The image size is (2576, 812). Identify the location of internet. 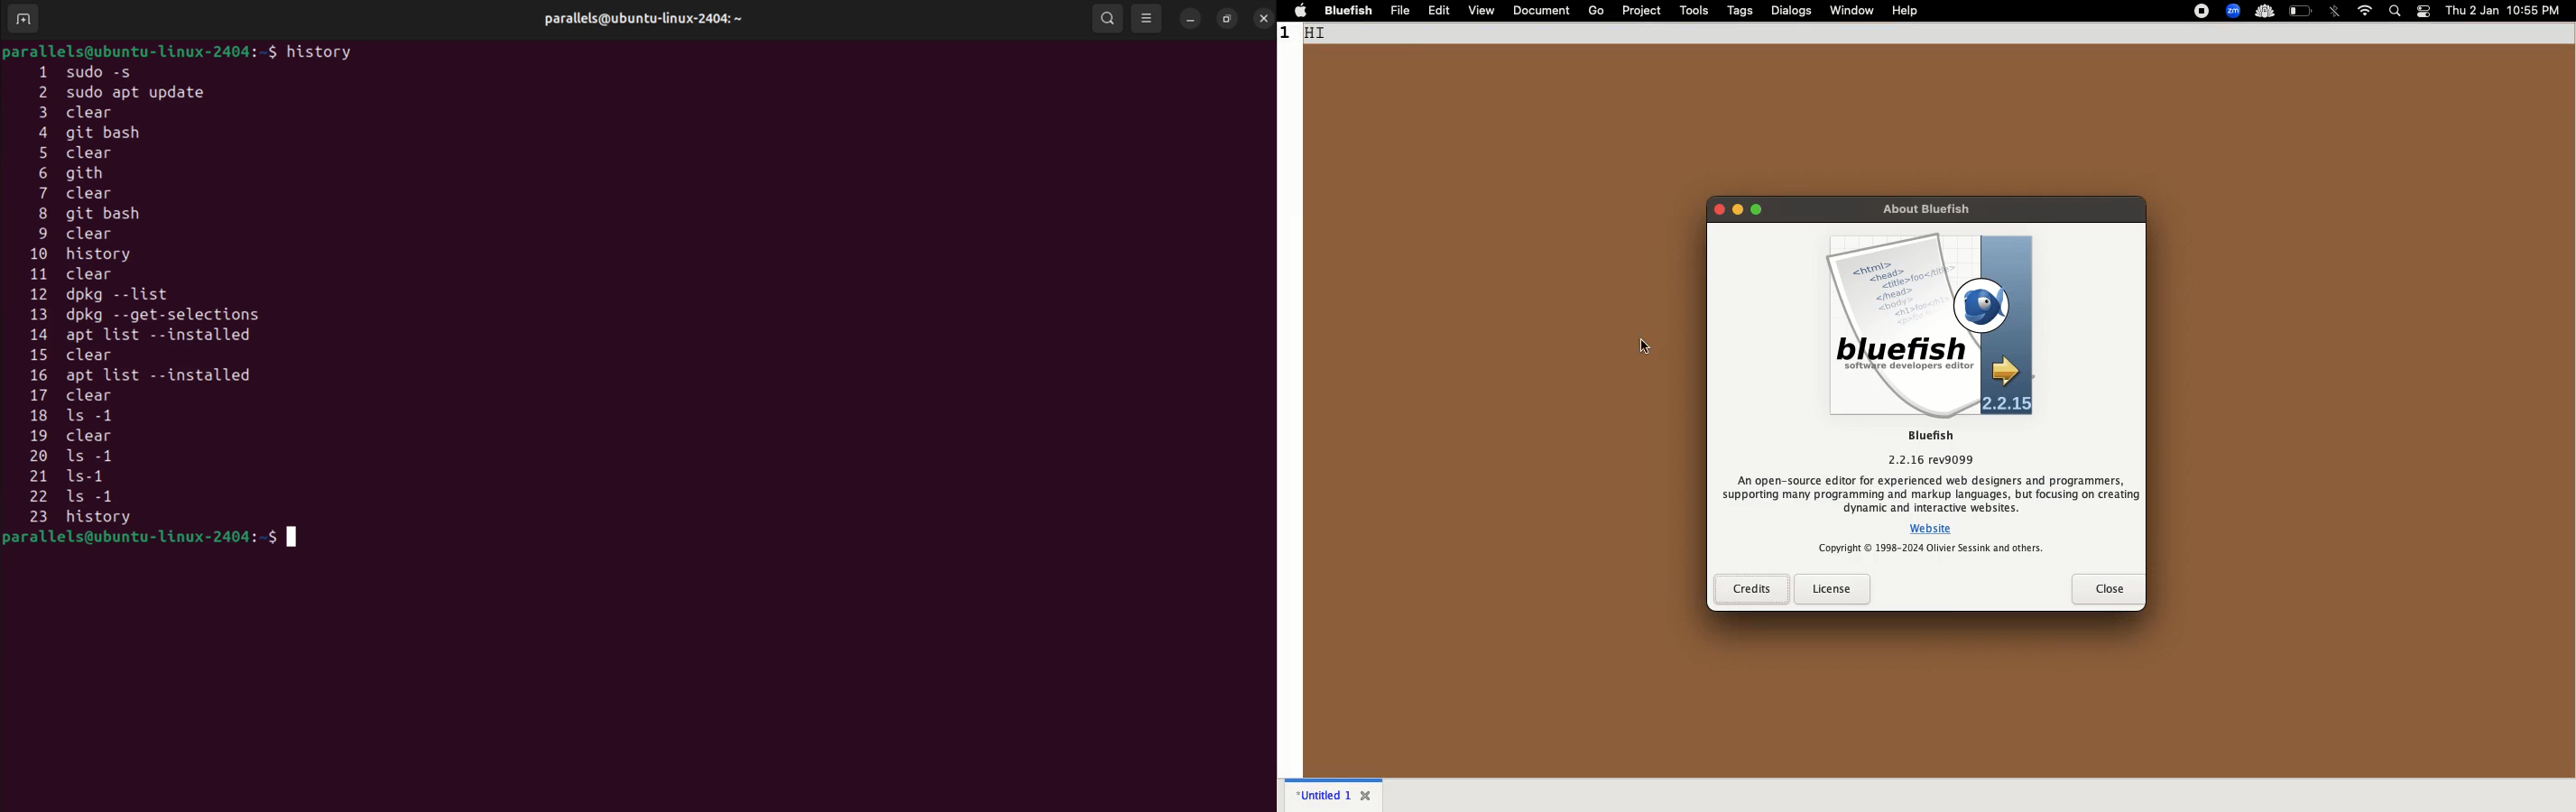
(2365, 11).